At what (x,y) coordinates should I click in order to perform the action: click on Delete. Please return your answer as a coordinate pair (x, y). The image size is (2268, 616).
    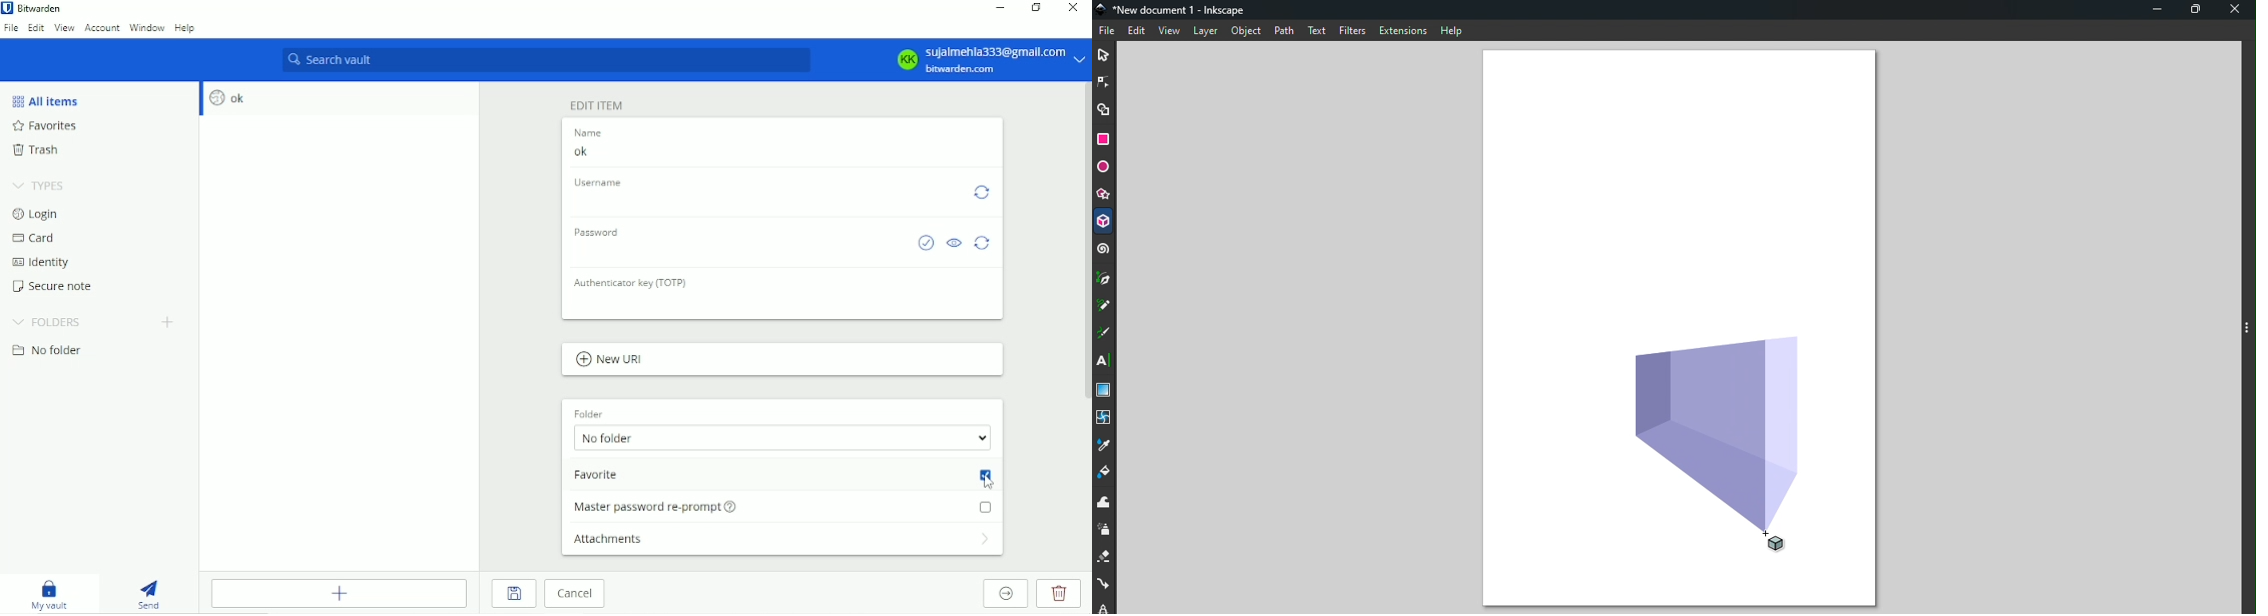
    Looking at the image, I should click on (1059, 594).